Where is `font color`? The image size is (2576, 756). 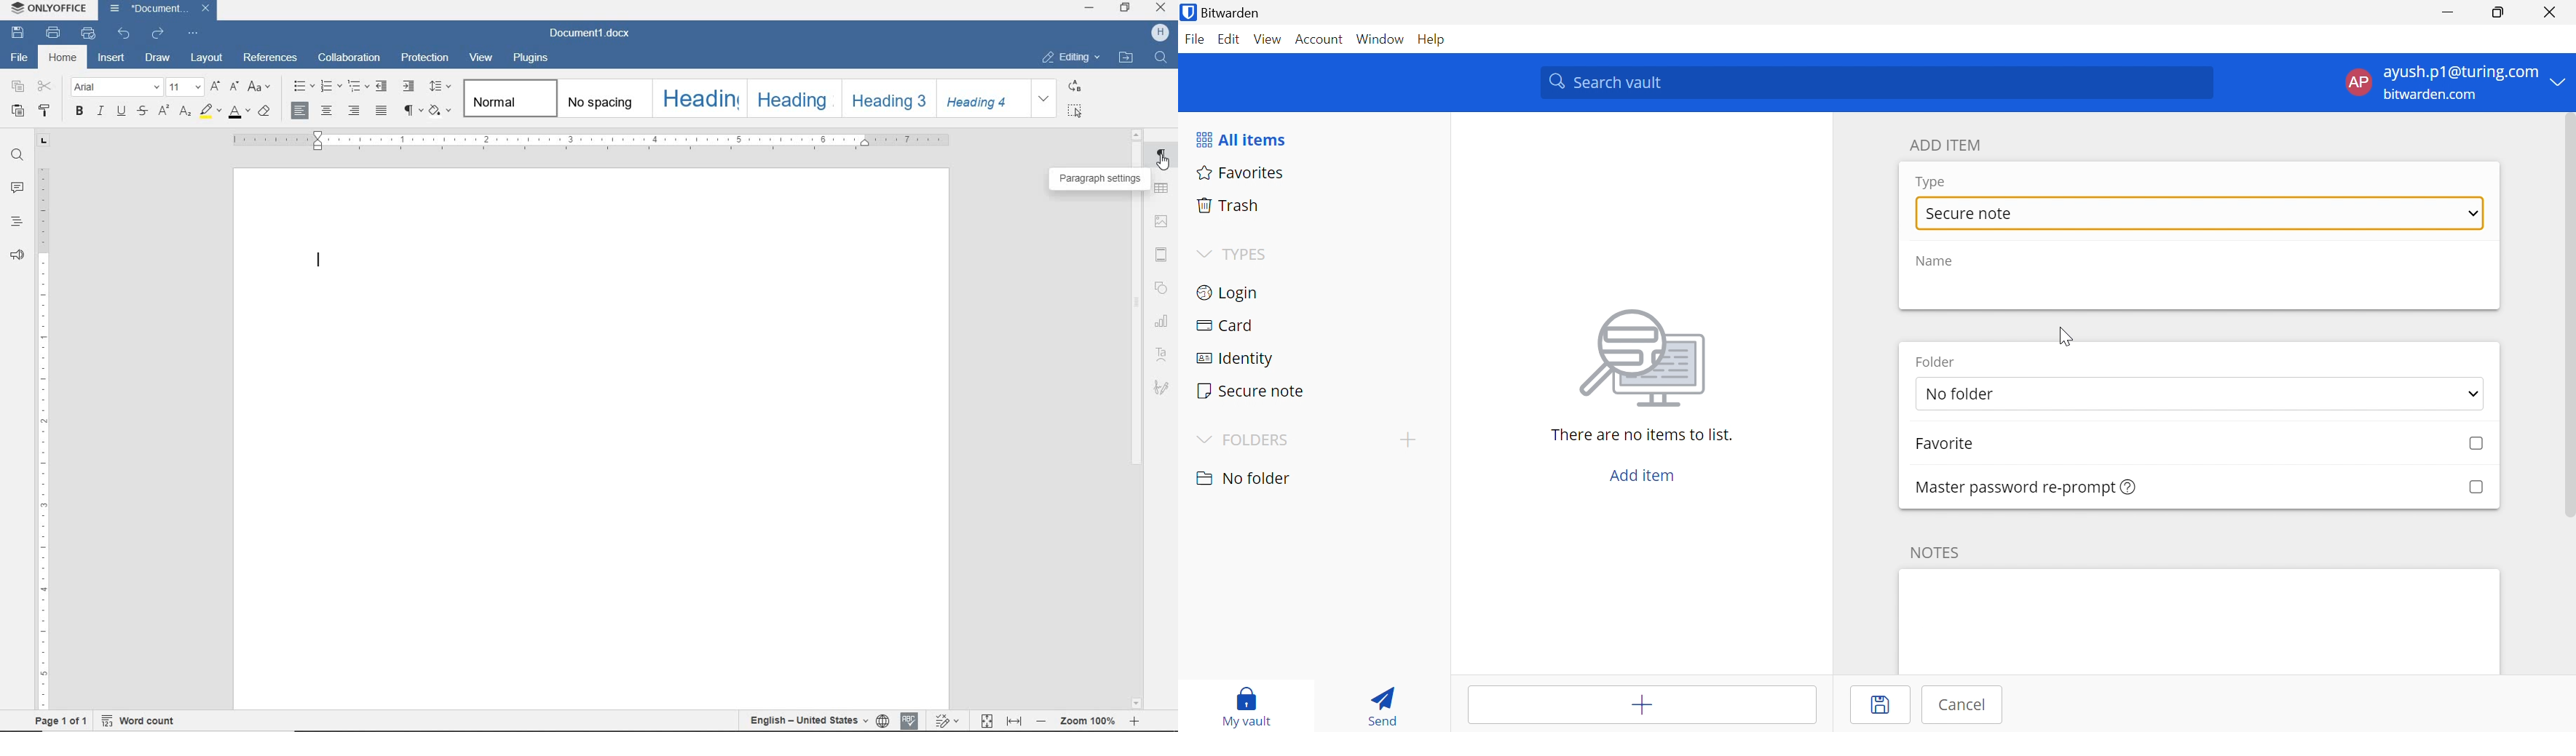 font color is located at coordinates (238, 112).